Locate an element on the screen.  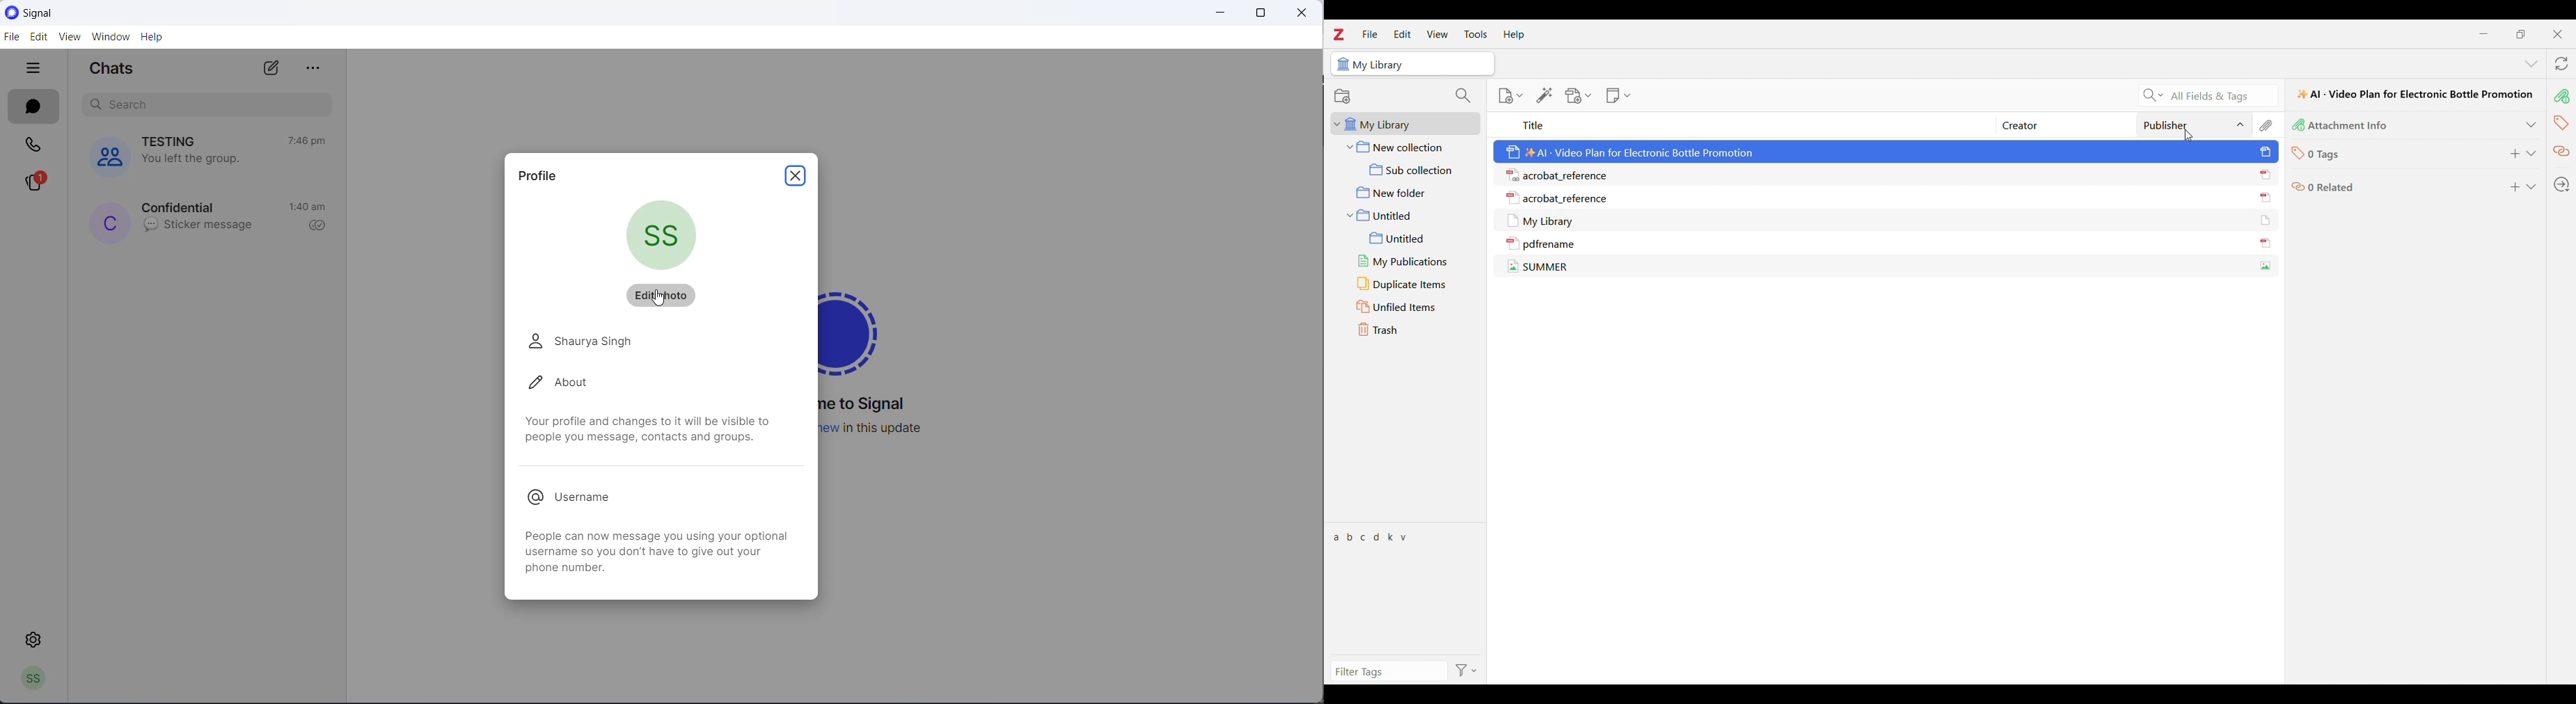
close is located at coordinates (796, 176).